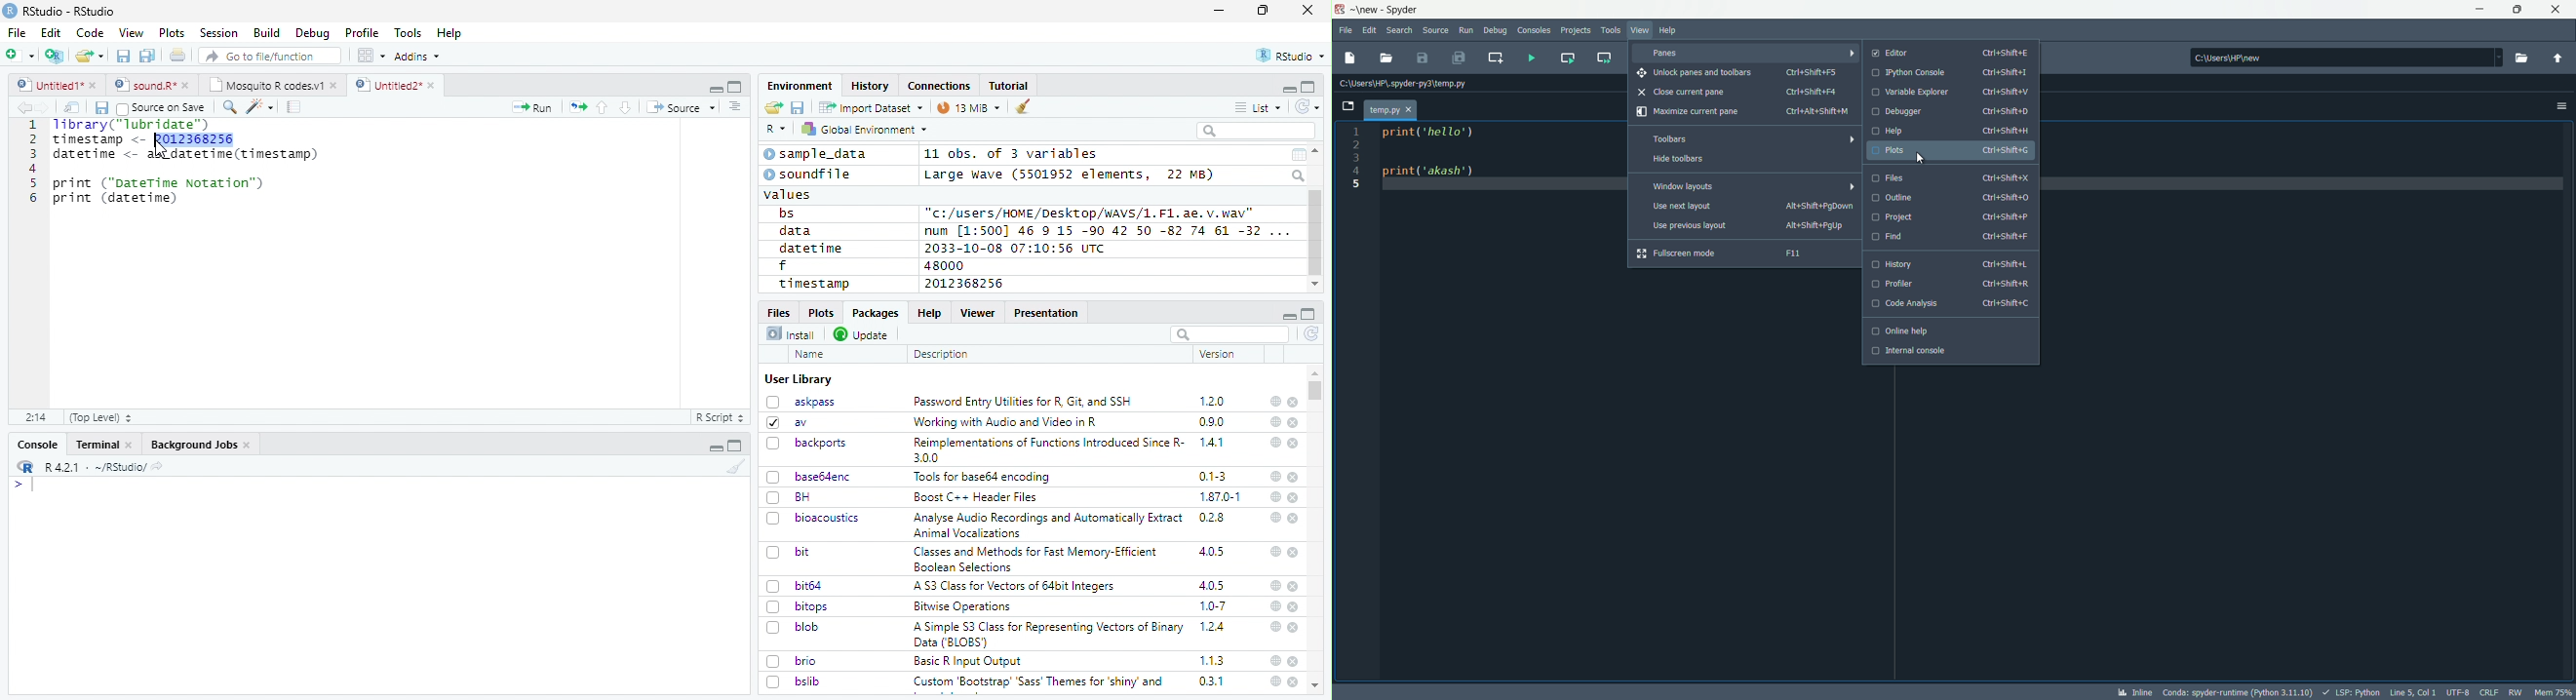  What do you see at coordinates (1213, 517) in the screenshot?
I see `0.2.8` at bounding box center [1213, 517].